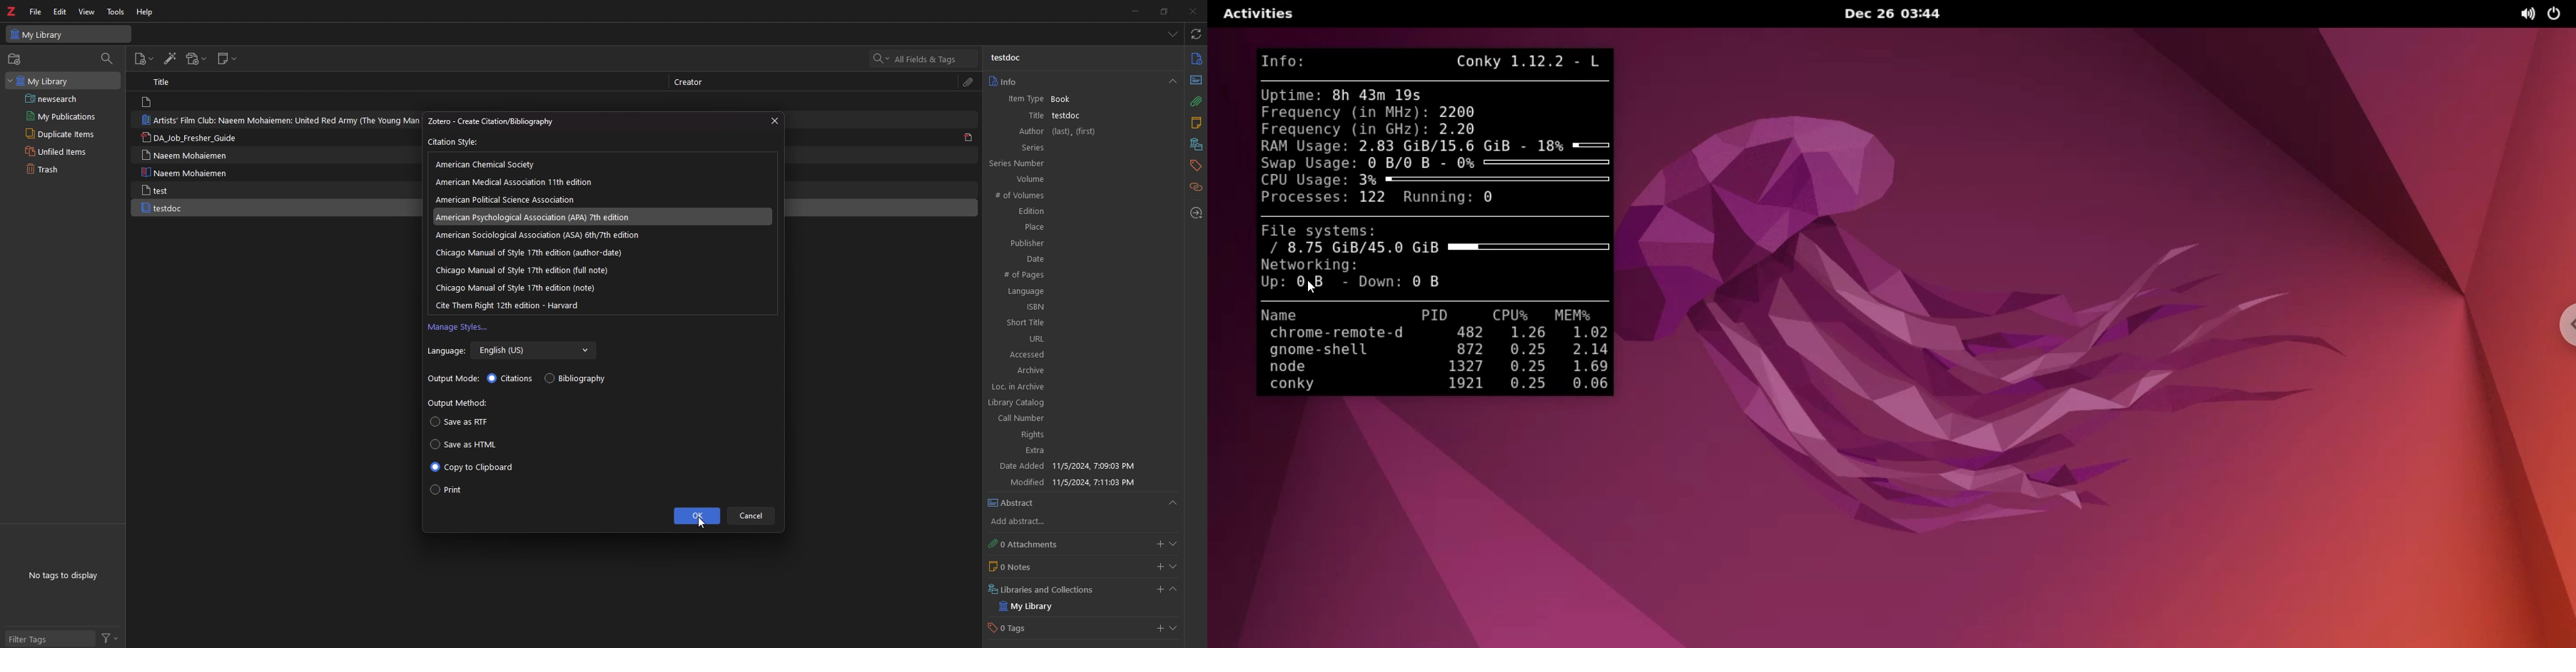 The image size is (2576, 672). What do you see at coordinates (1025, 115) in the screenshot?
I see `Title` at bounding box center [1025, 115].